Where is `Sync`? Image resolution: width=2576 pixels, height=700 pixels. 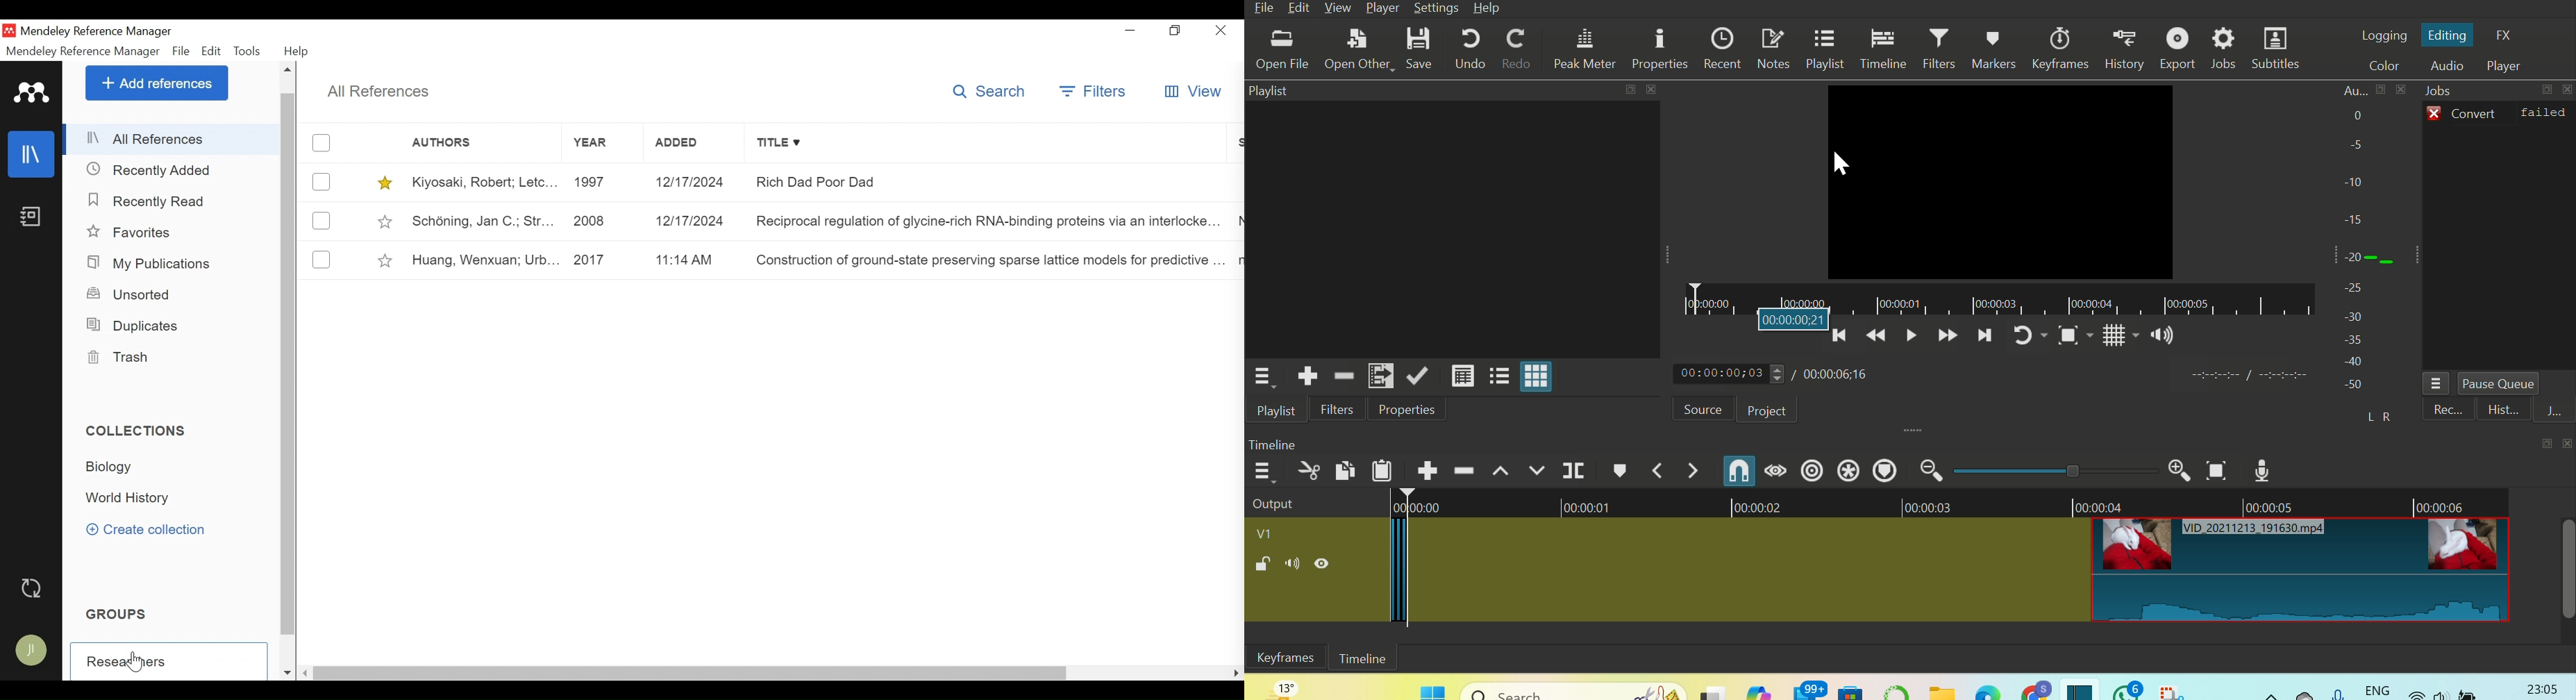 Sync is located at coordinates (33, 589).